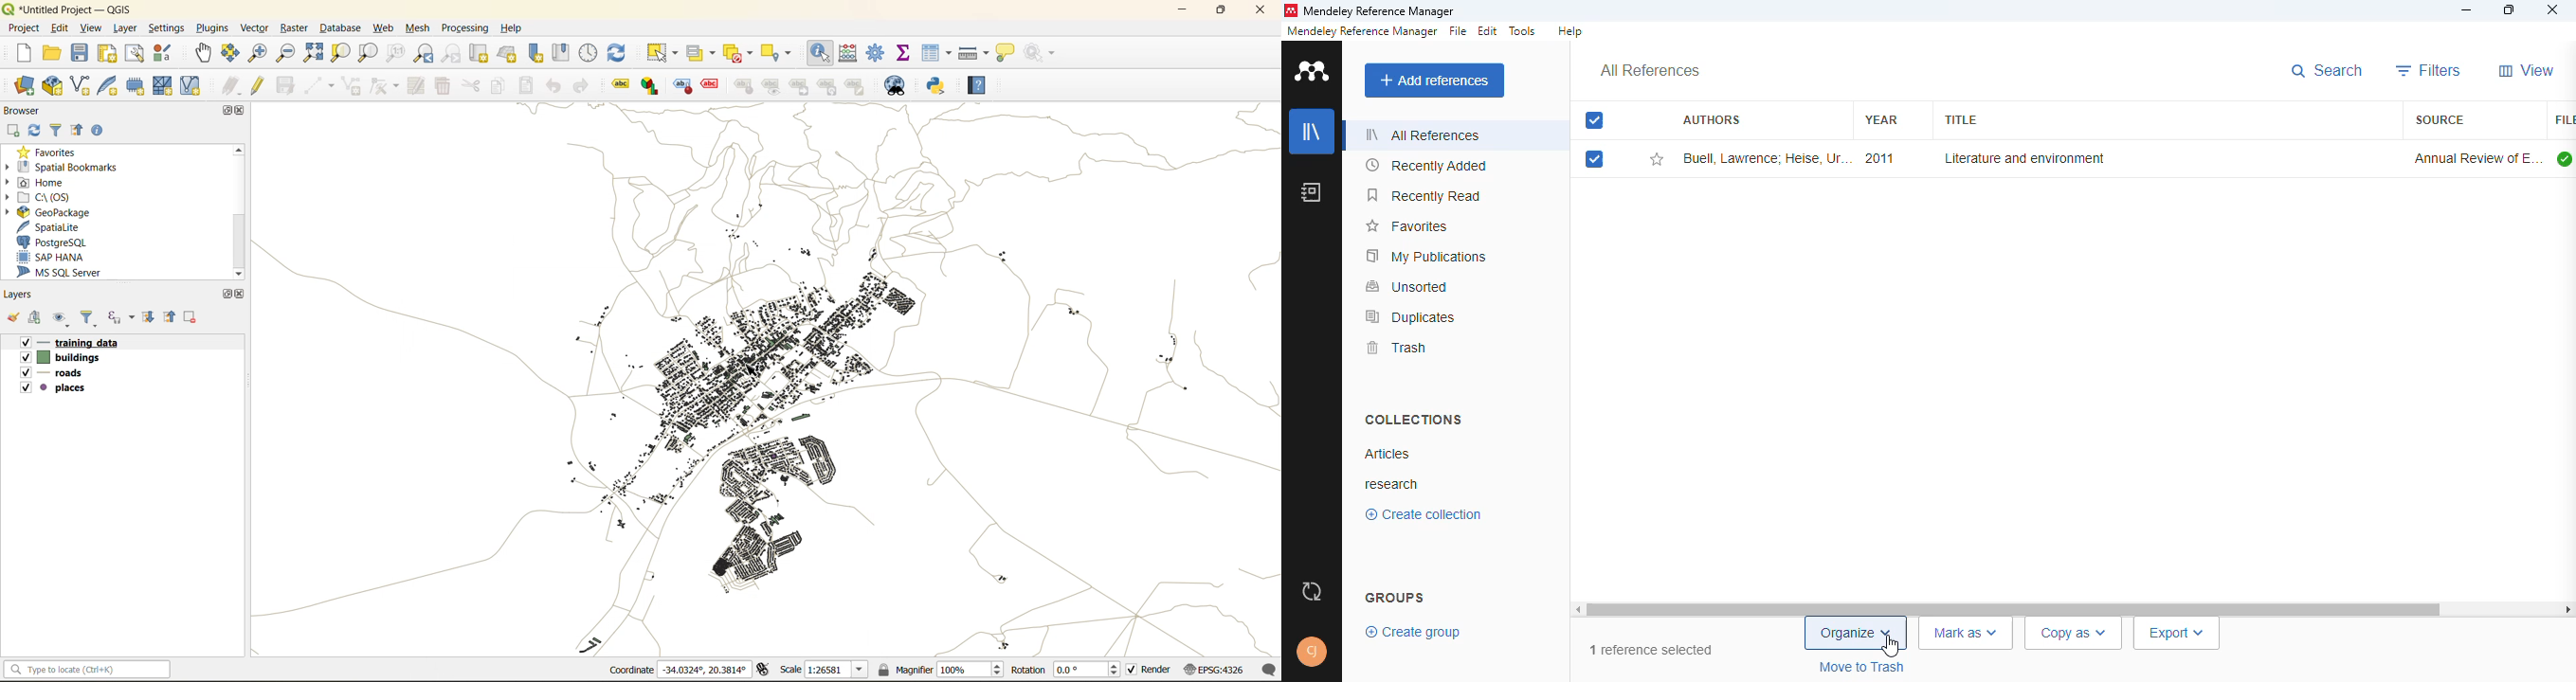  Describe the element at coordinates (1711, 118) in the screenshot. I see `authors` at that location.